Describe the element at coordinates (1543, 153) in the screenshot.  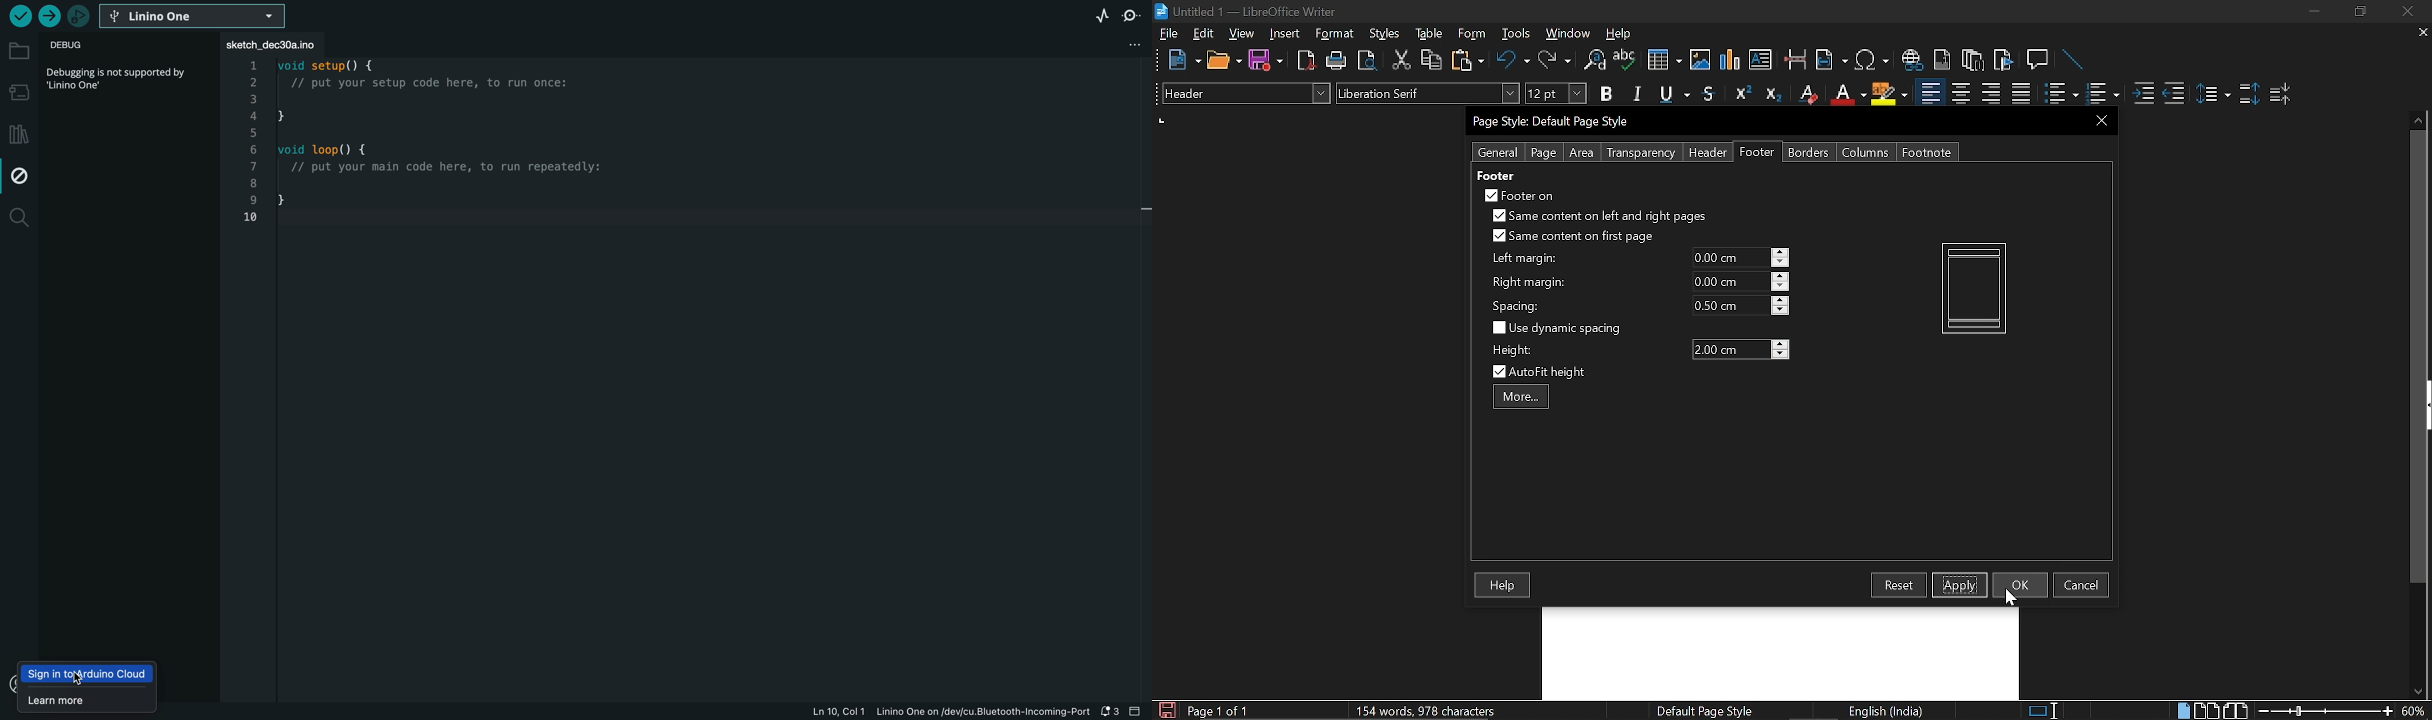
I see `page Page` at that location.